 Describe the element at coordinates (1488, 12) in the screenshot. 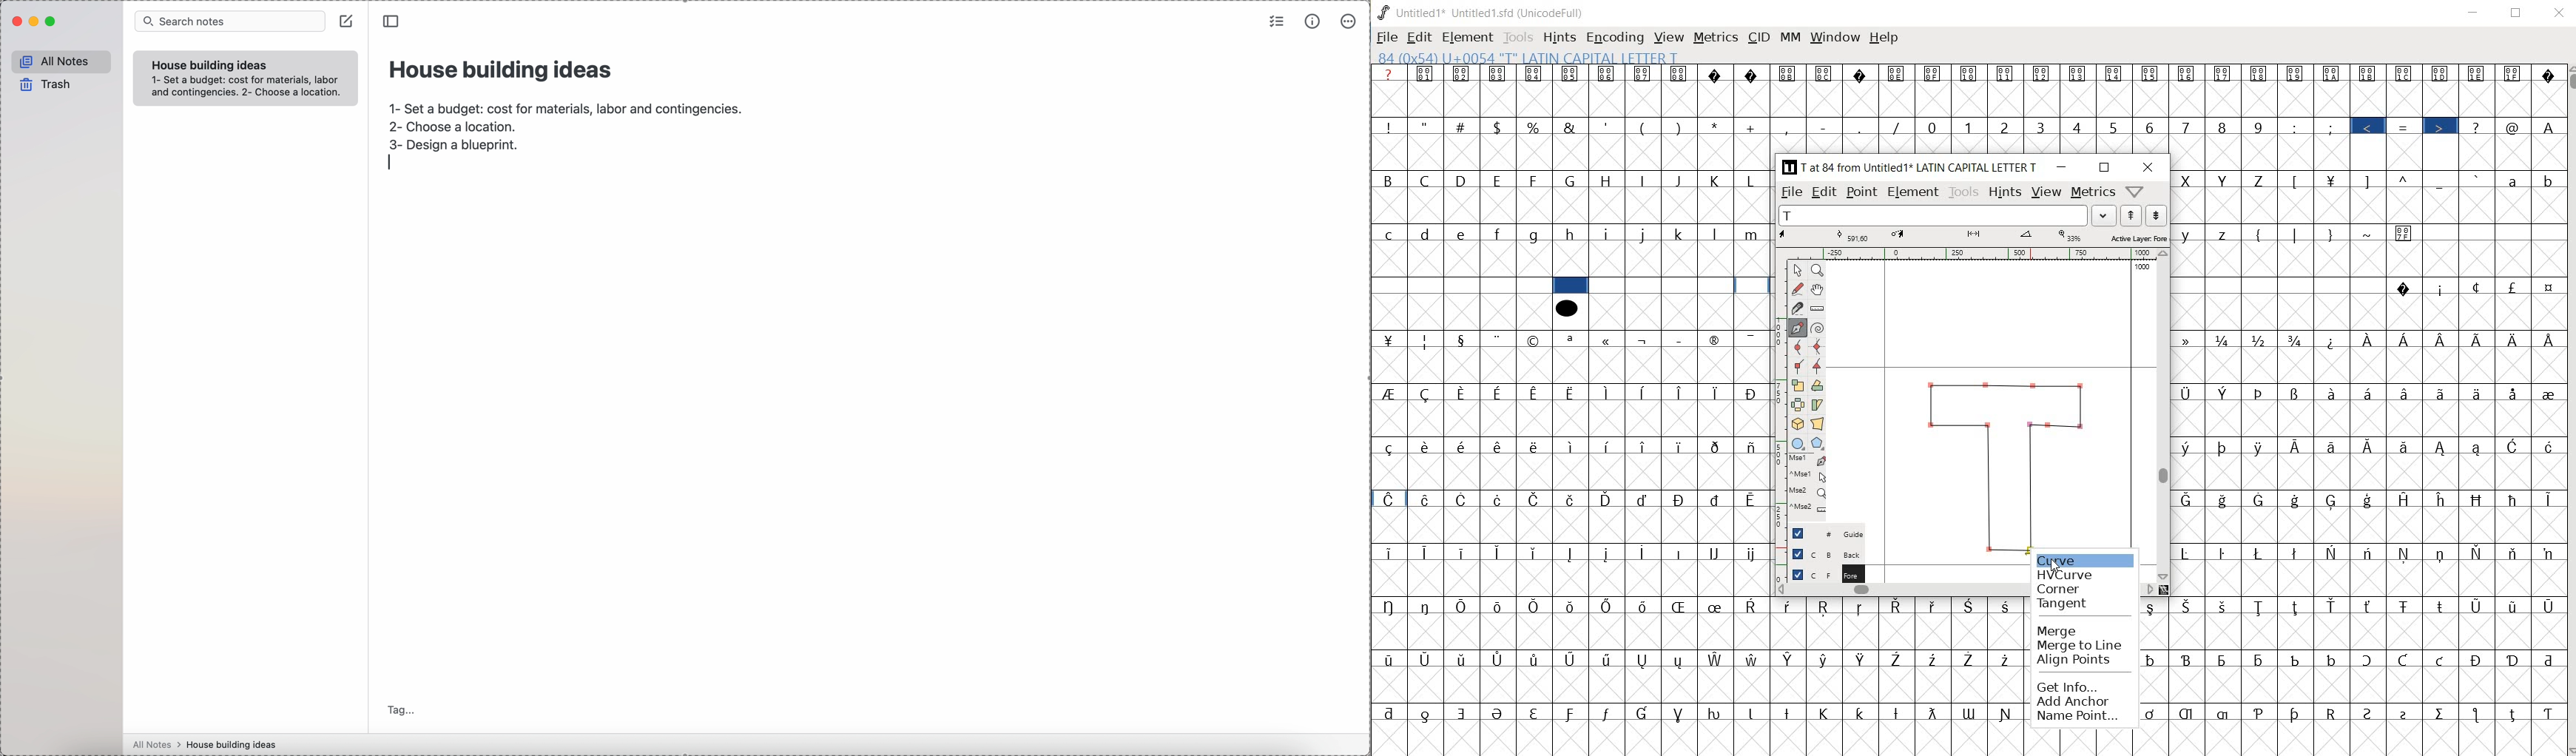

I see `Untitled1* Untitled 1.sfd (UnicodeFull)` at that location.